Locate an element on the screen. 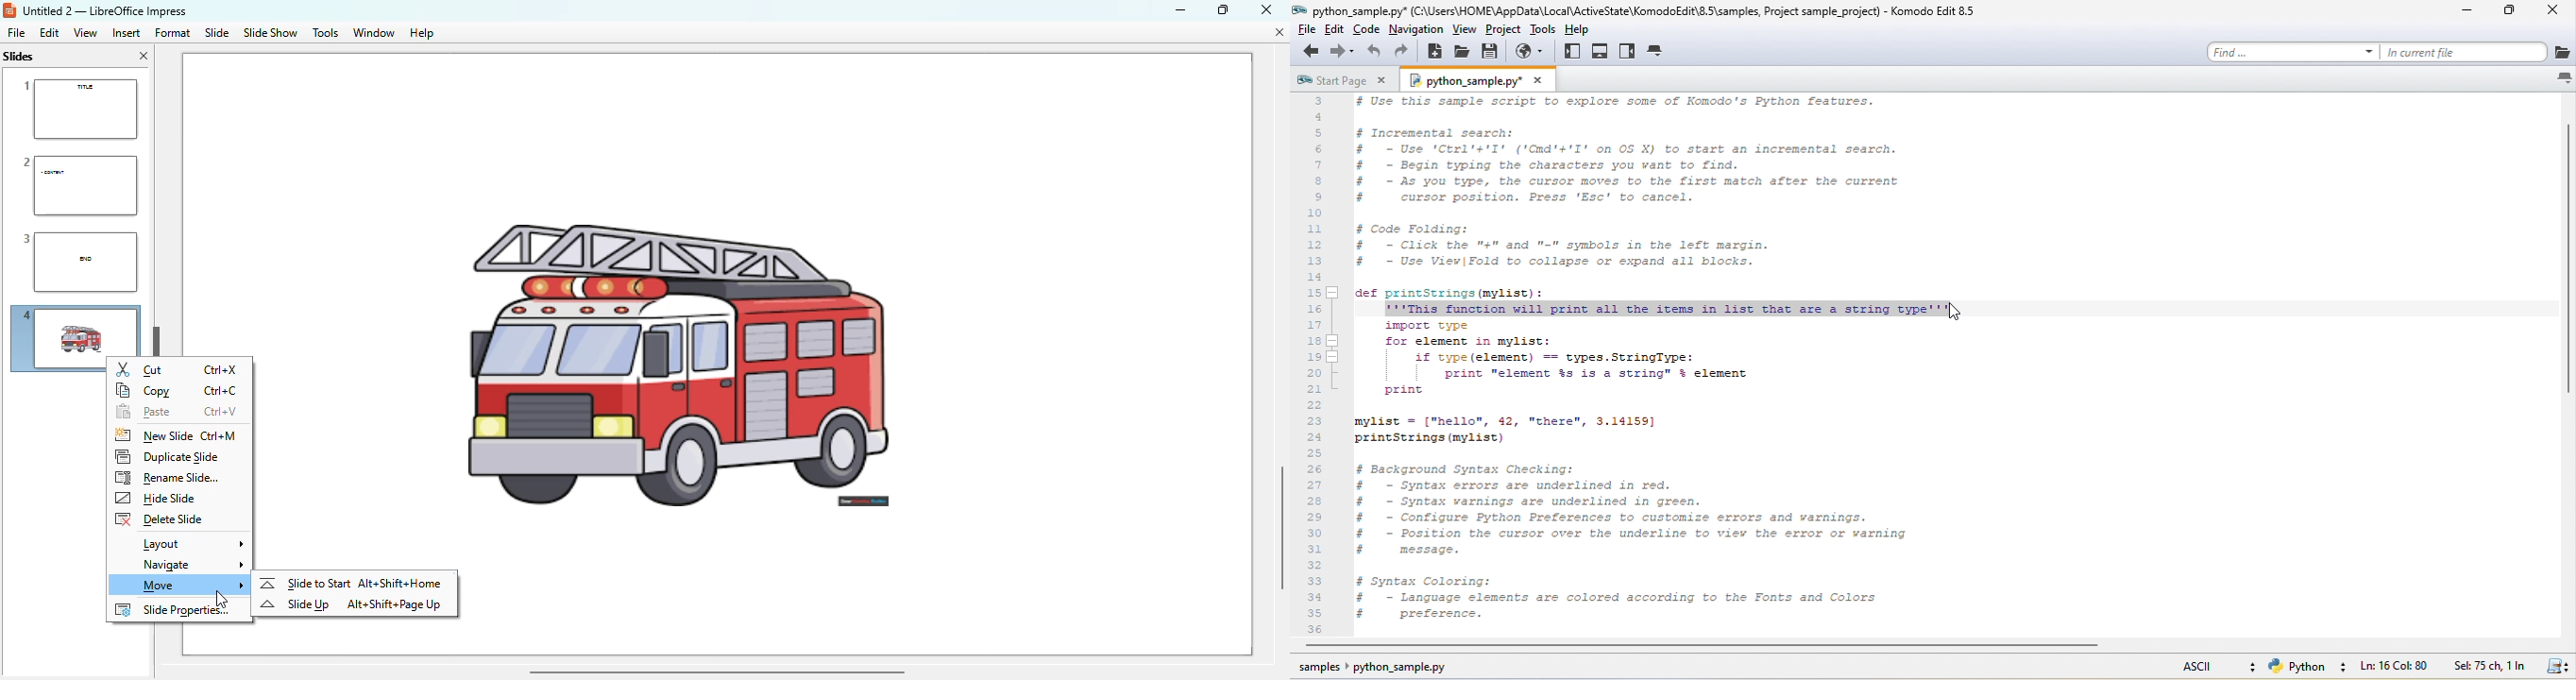  logo is located at coordinates (9, 10).